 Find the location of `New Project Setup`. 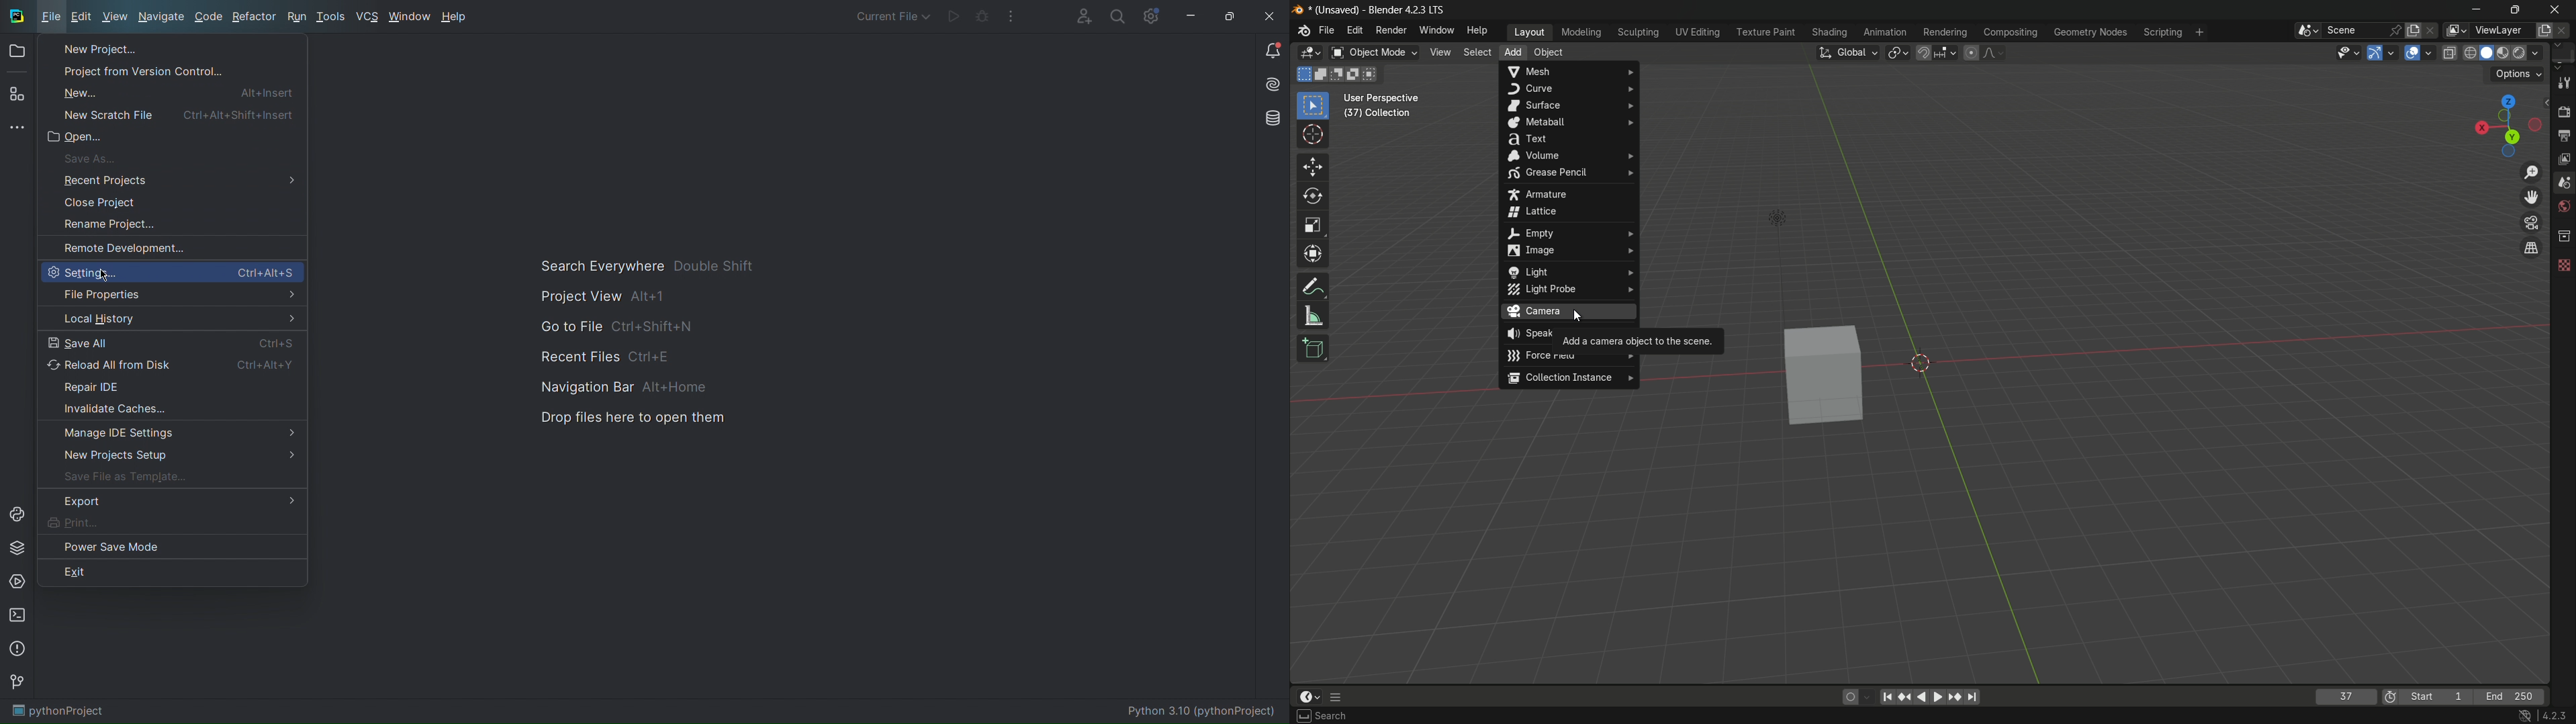

New Project Setup is located at coordinates (163, 457).